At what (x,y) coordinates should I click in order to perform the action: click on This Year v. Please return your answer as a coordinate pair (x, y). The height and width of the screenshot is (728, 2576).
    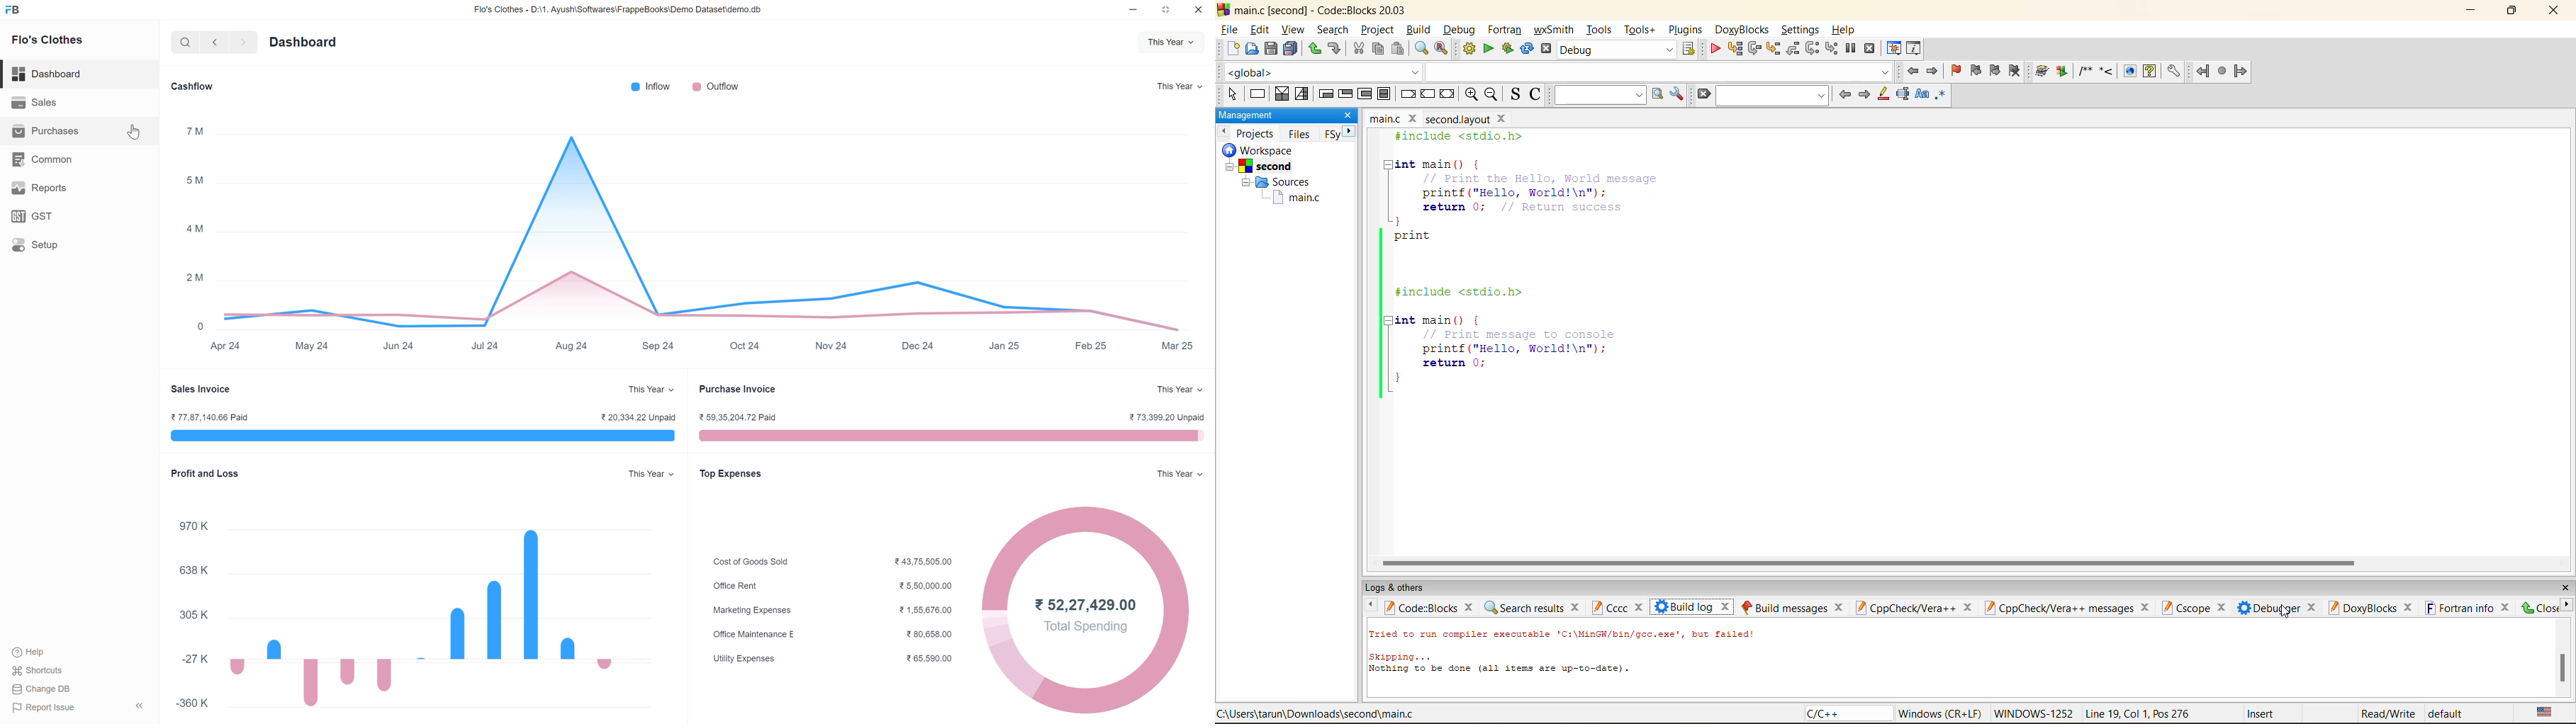
    Looking at the image, I should click on (1178, 84).